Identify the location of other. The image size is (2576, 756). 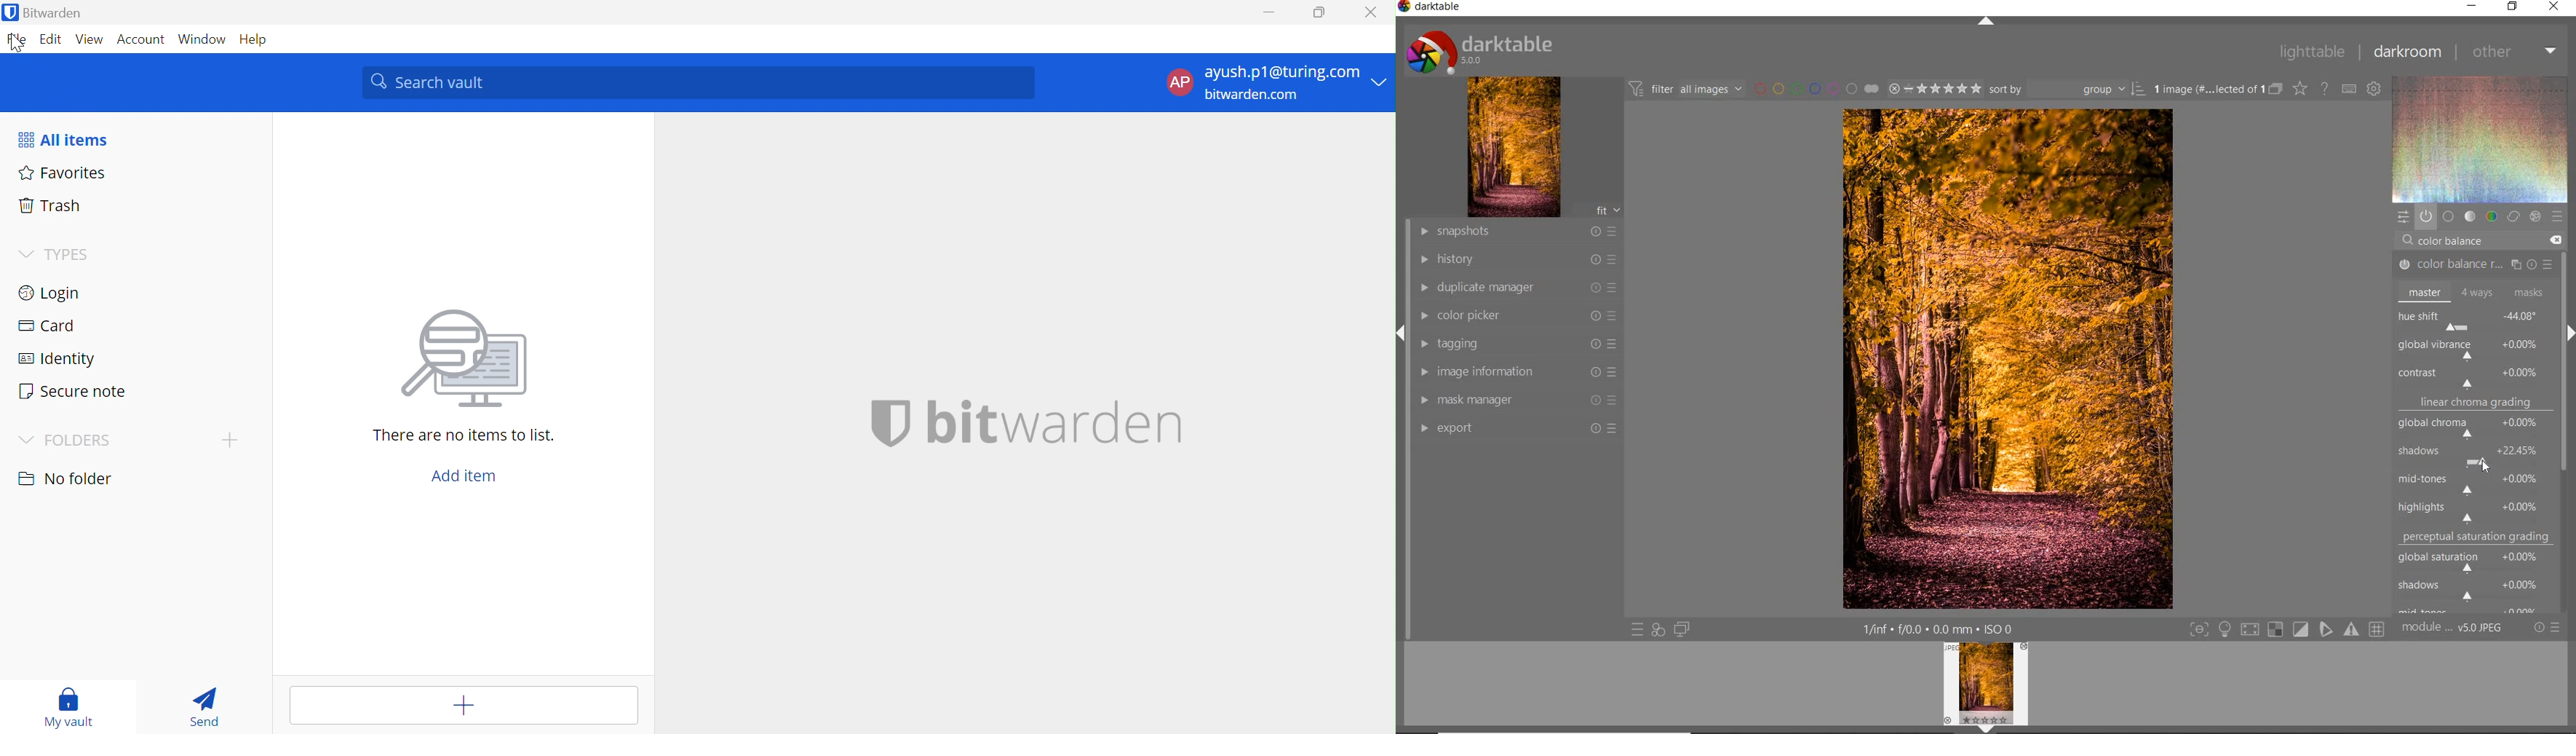
(2516, 53).